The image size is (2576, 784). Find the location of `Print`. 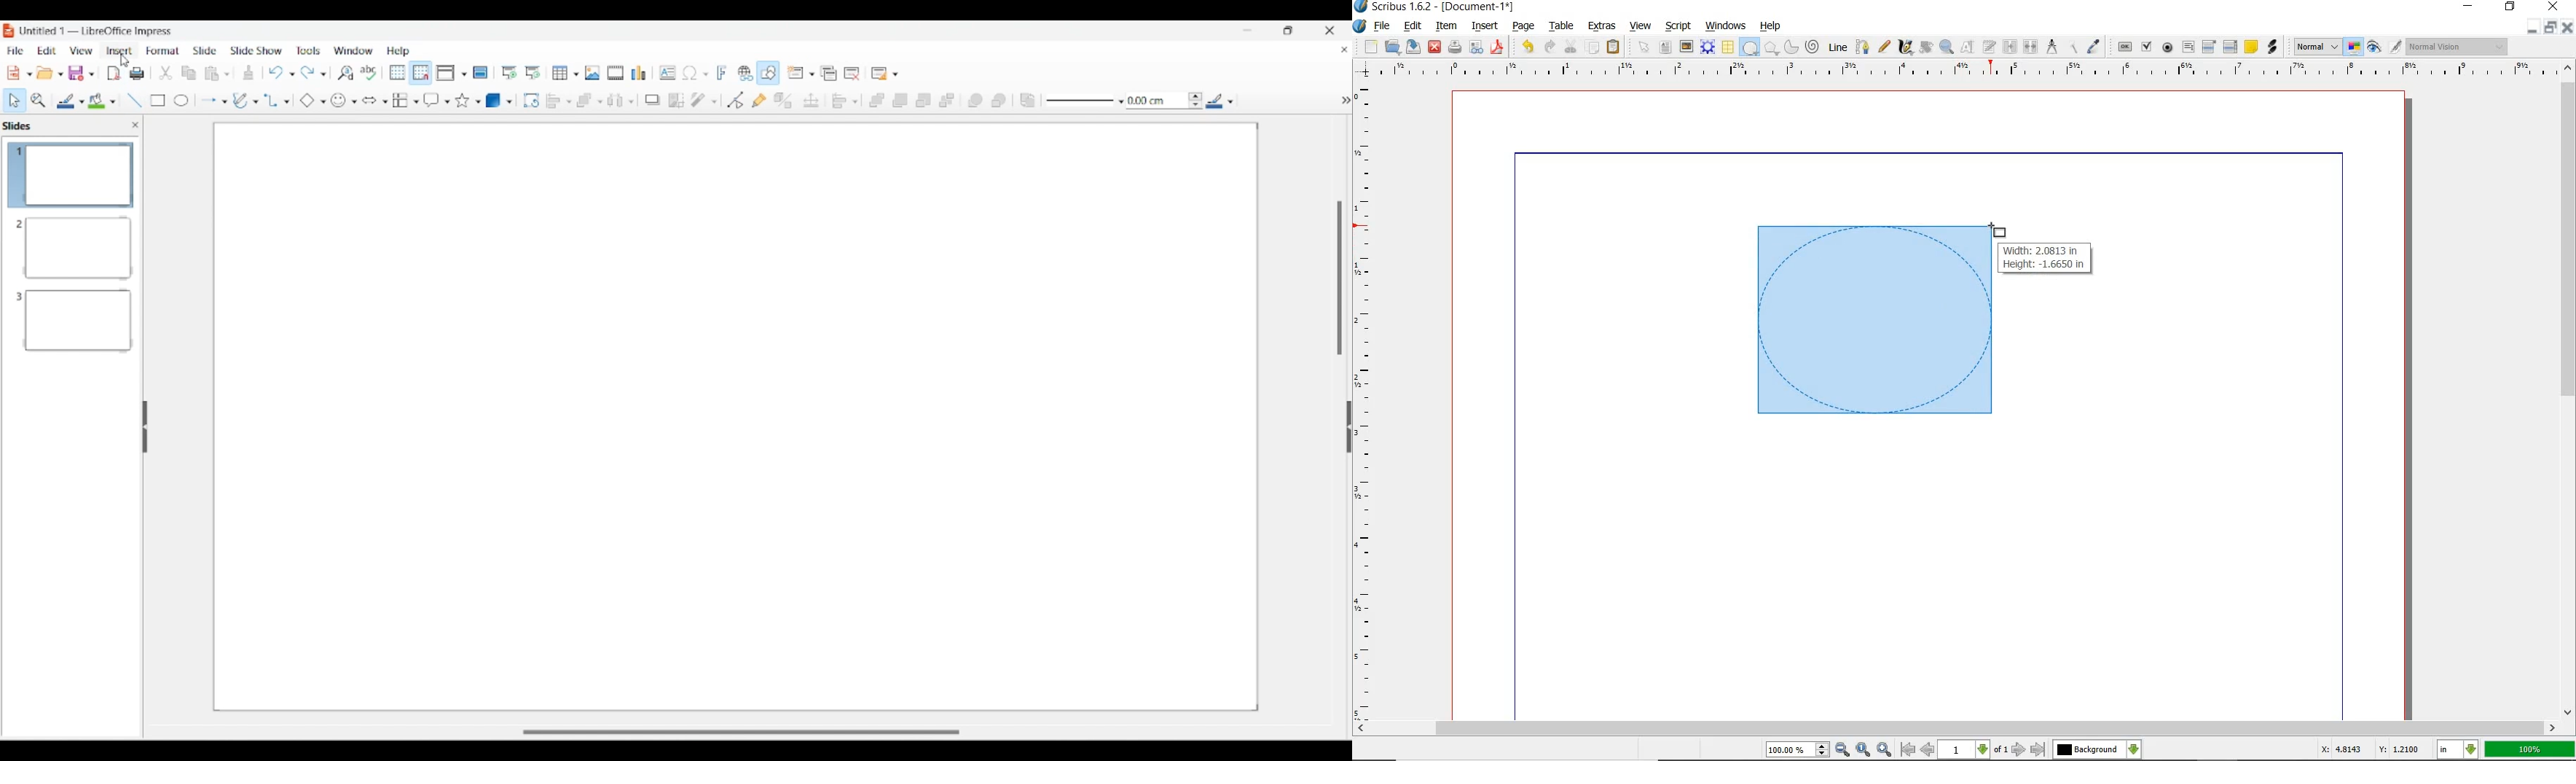

Print is located at coordinates (137, 73).